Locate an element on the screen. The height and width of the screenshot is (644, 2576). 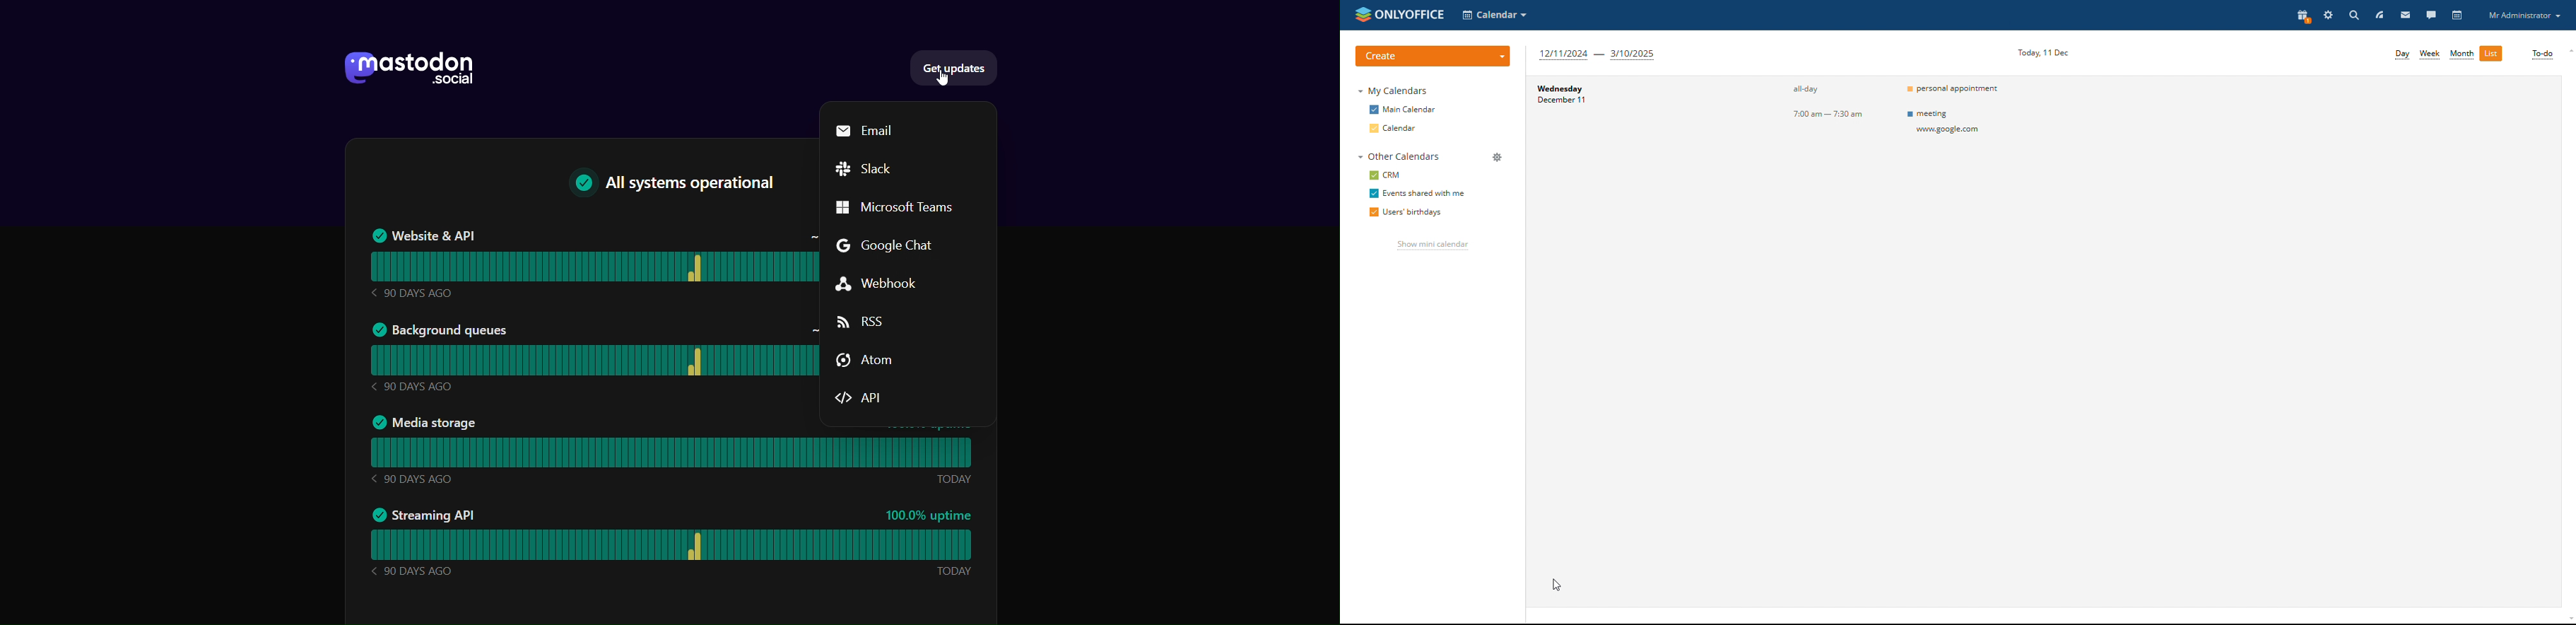
All System operational is located at coordinates (665, 185).